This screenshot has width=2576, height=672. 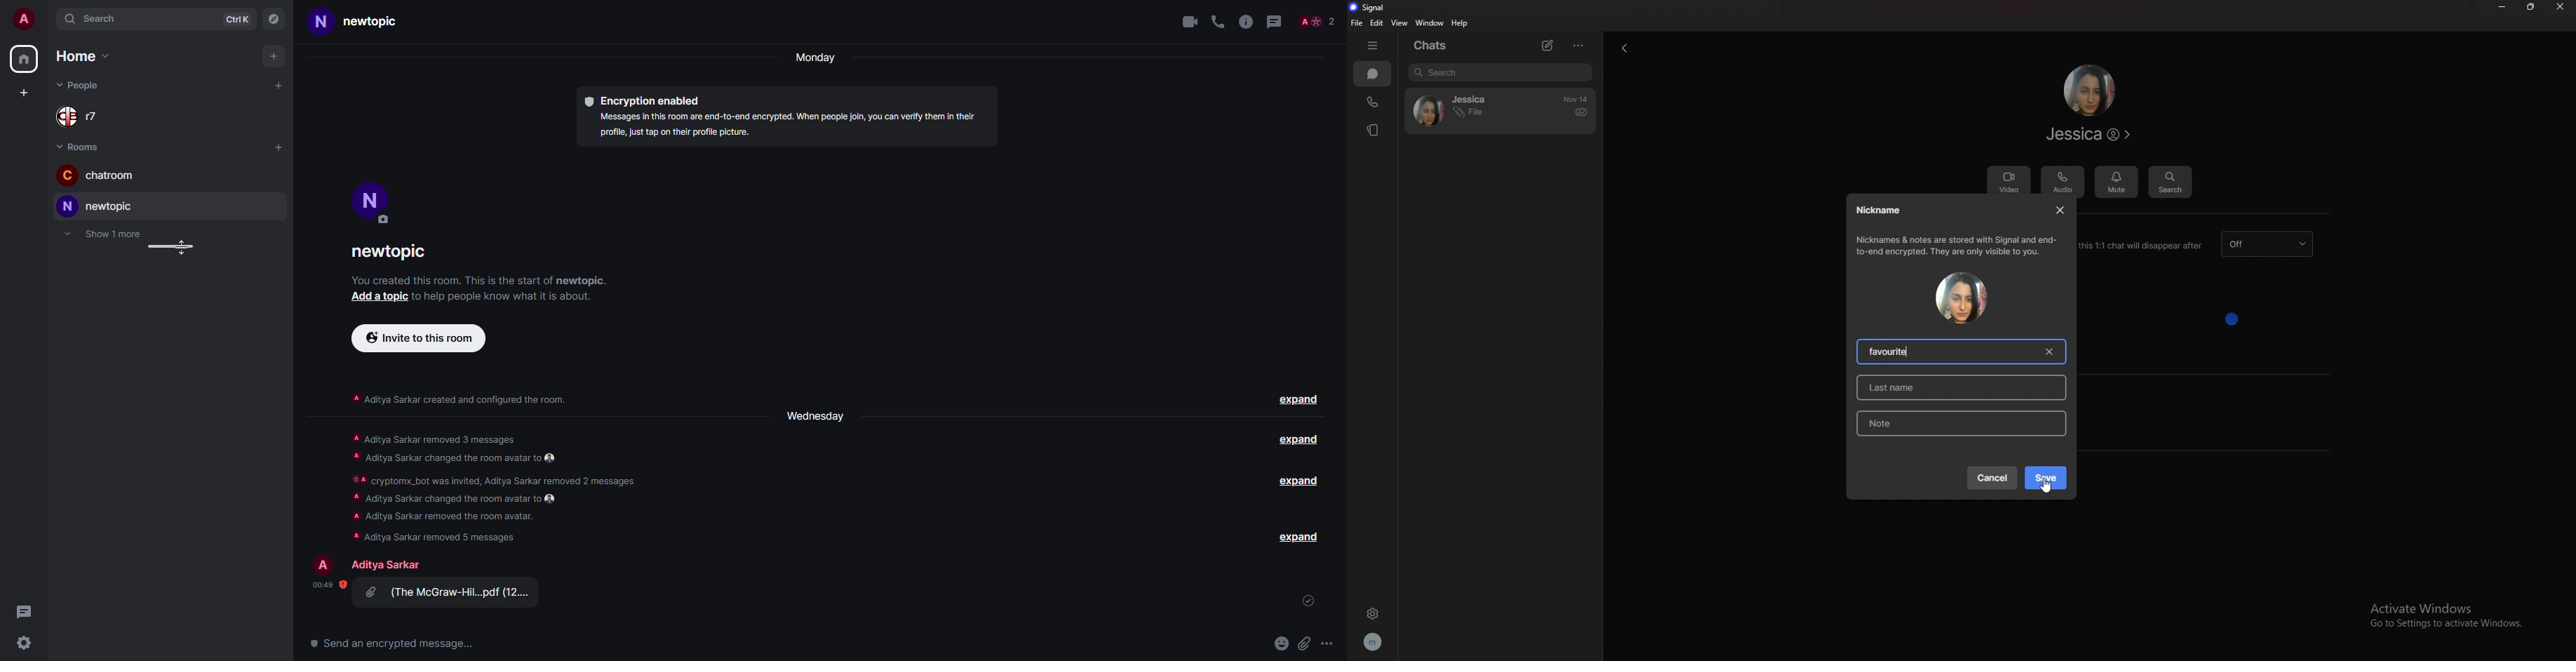 What do you see at coordinates (2088, 134) in the screenshot?
I see `contact info` at bounding box center [2088, 134].